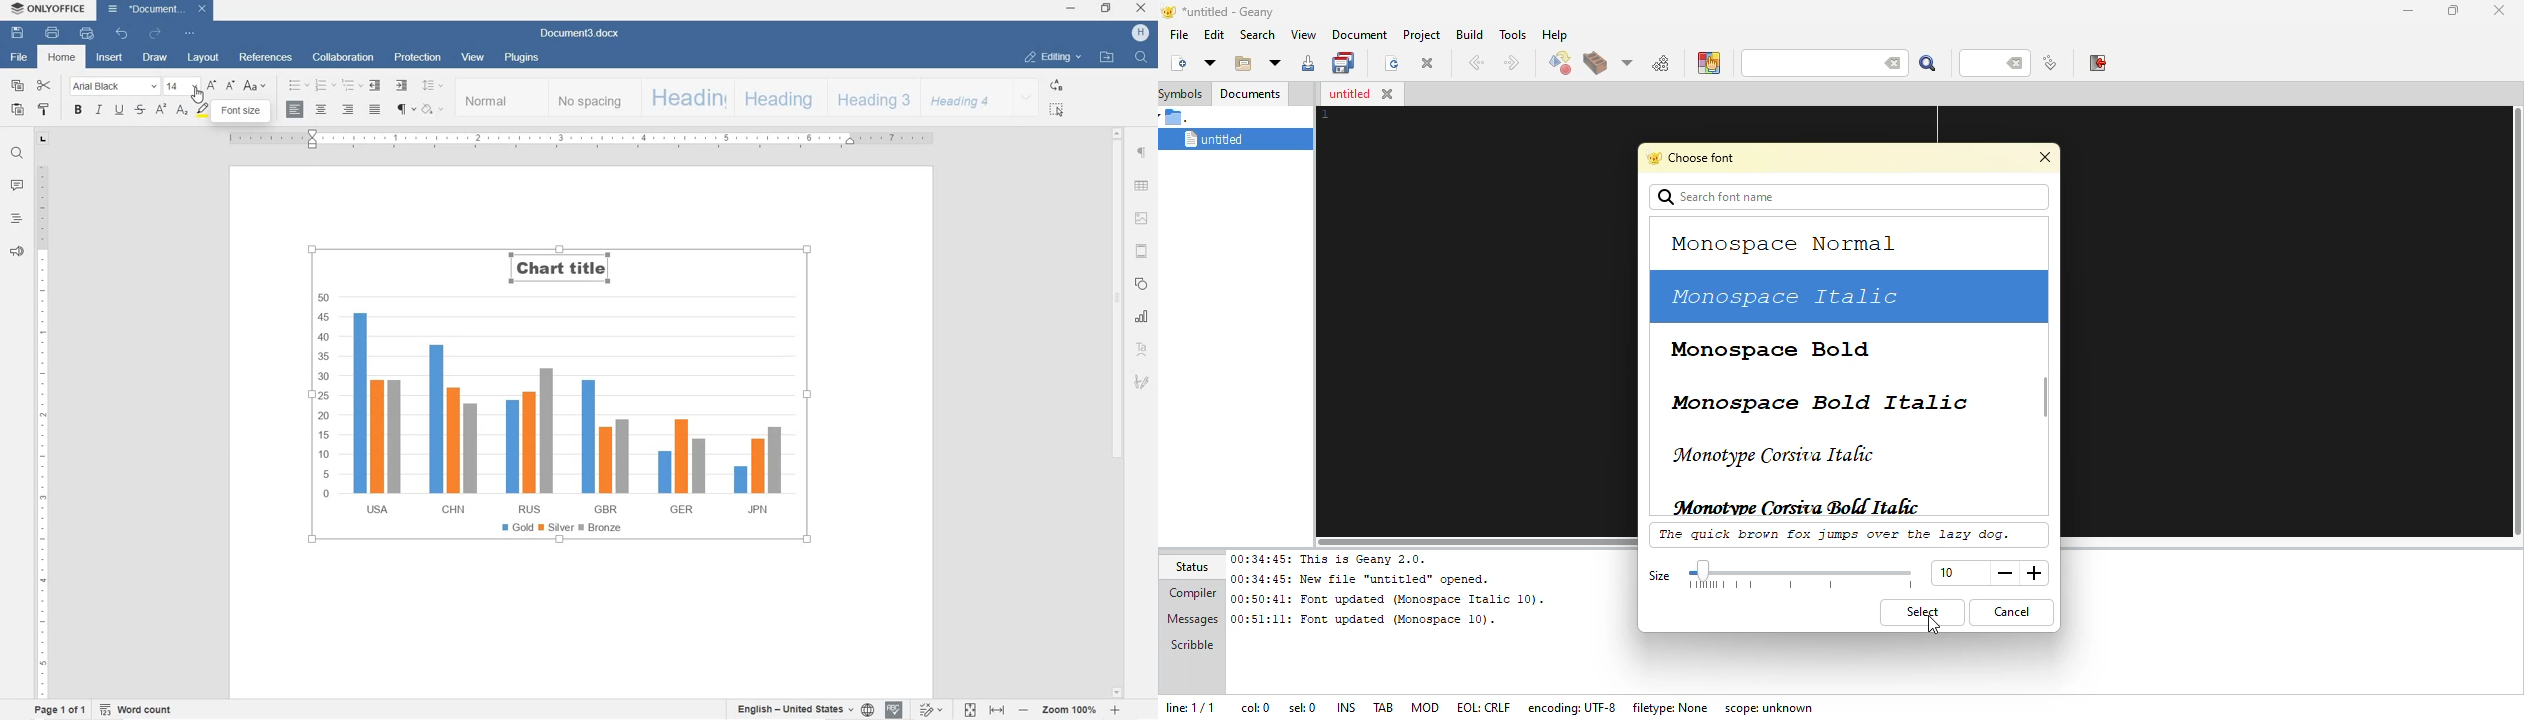 The height and width of the screenshot is (728, 2548). What do you see at coordinates (432, 86) in the screenshot?
I see `PARAGRAPH LINE SPACING` at bounding box center [432, 86].